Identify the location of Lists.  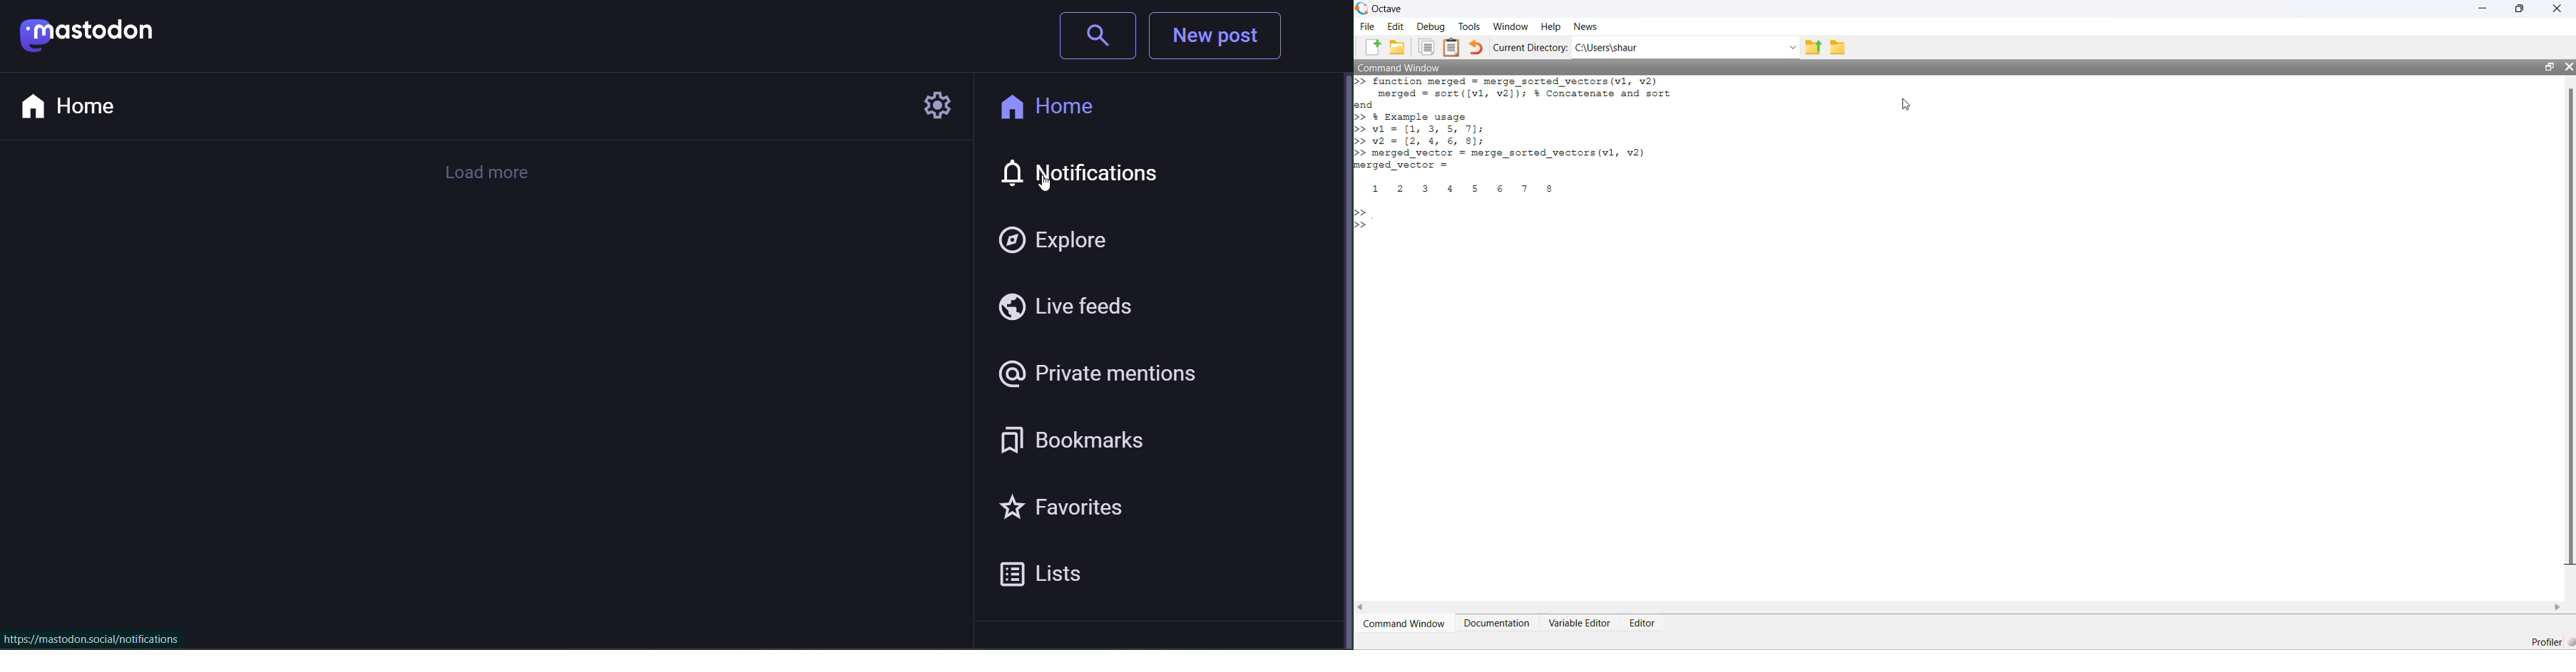
(1051, 571).